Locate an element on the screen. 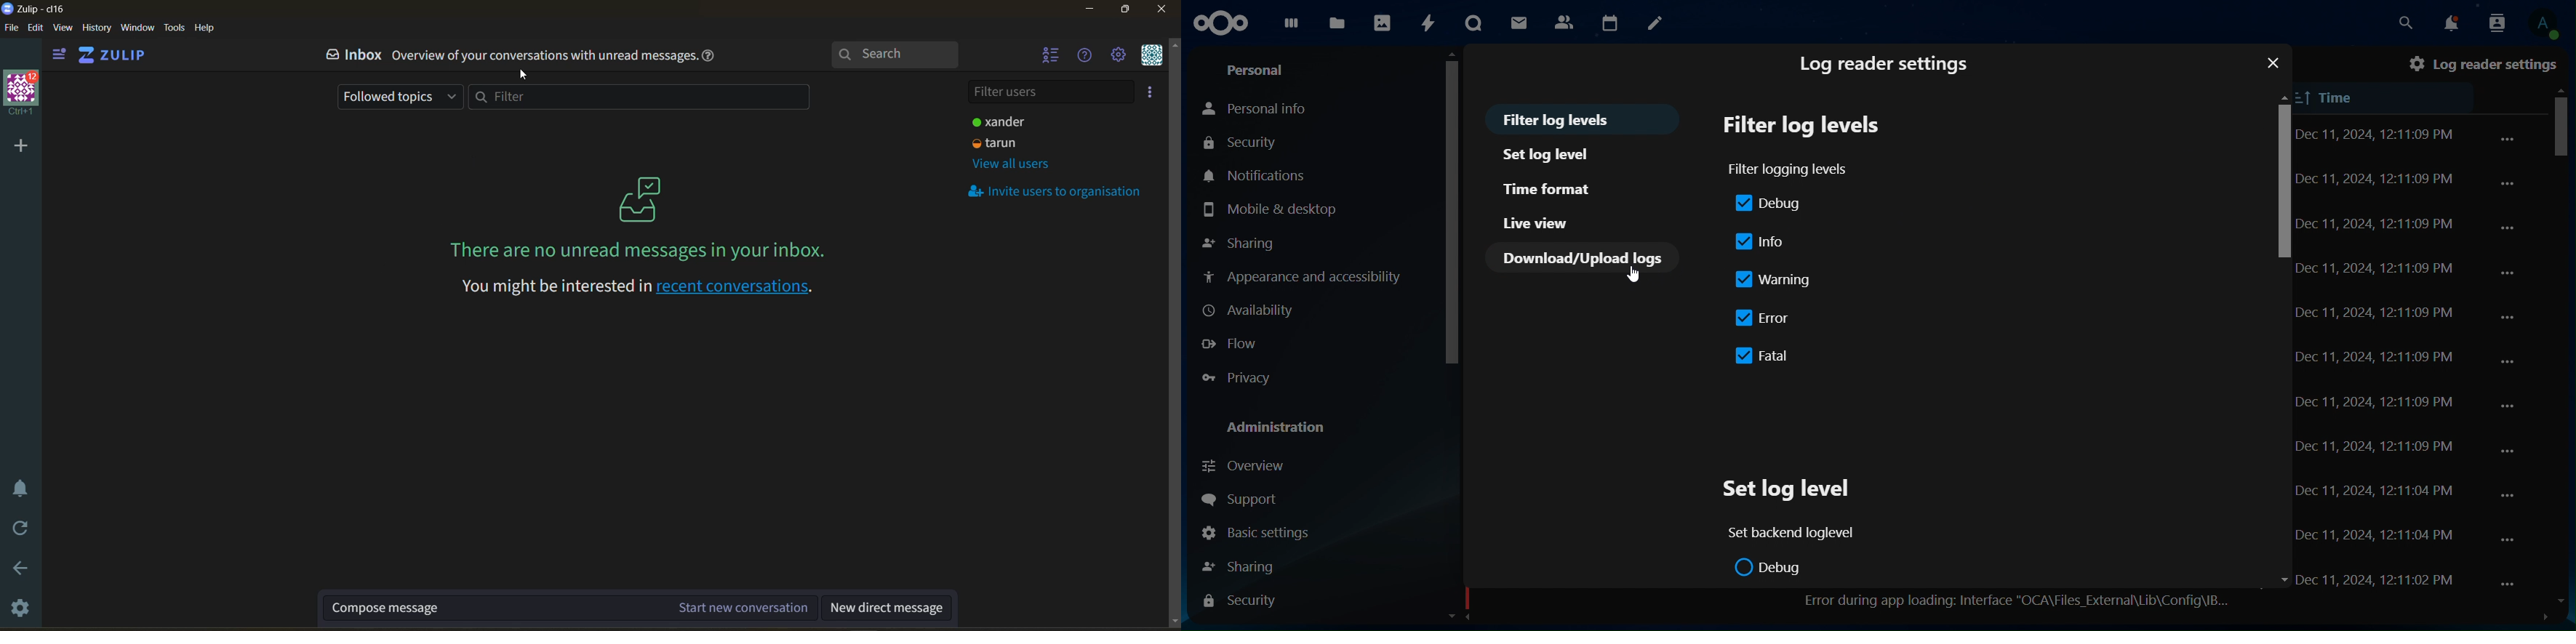 The image size is (2576, 644). on screen message is located at coordinates (636, 216).